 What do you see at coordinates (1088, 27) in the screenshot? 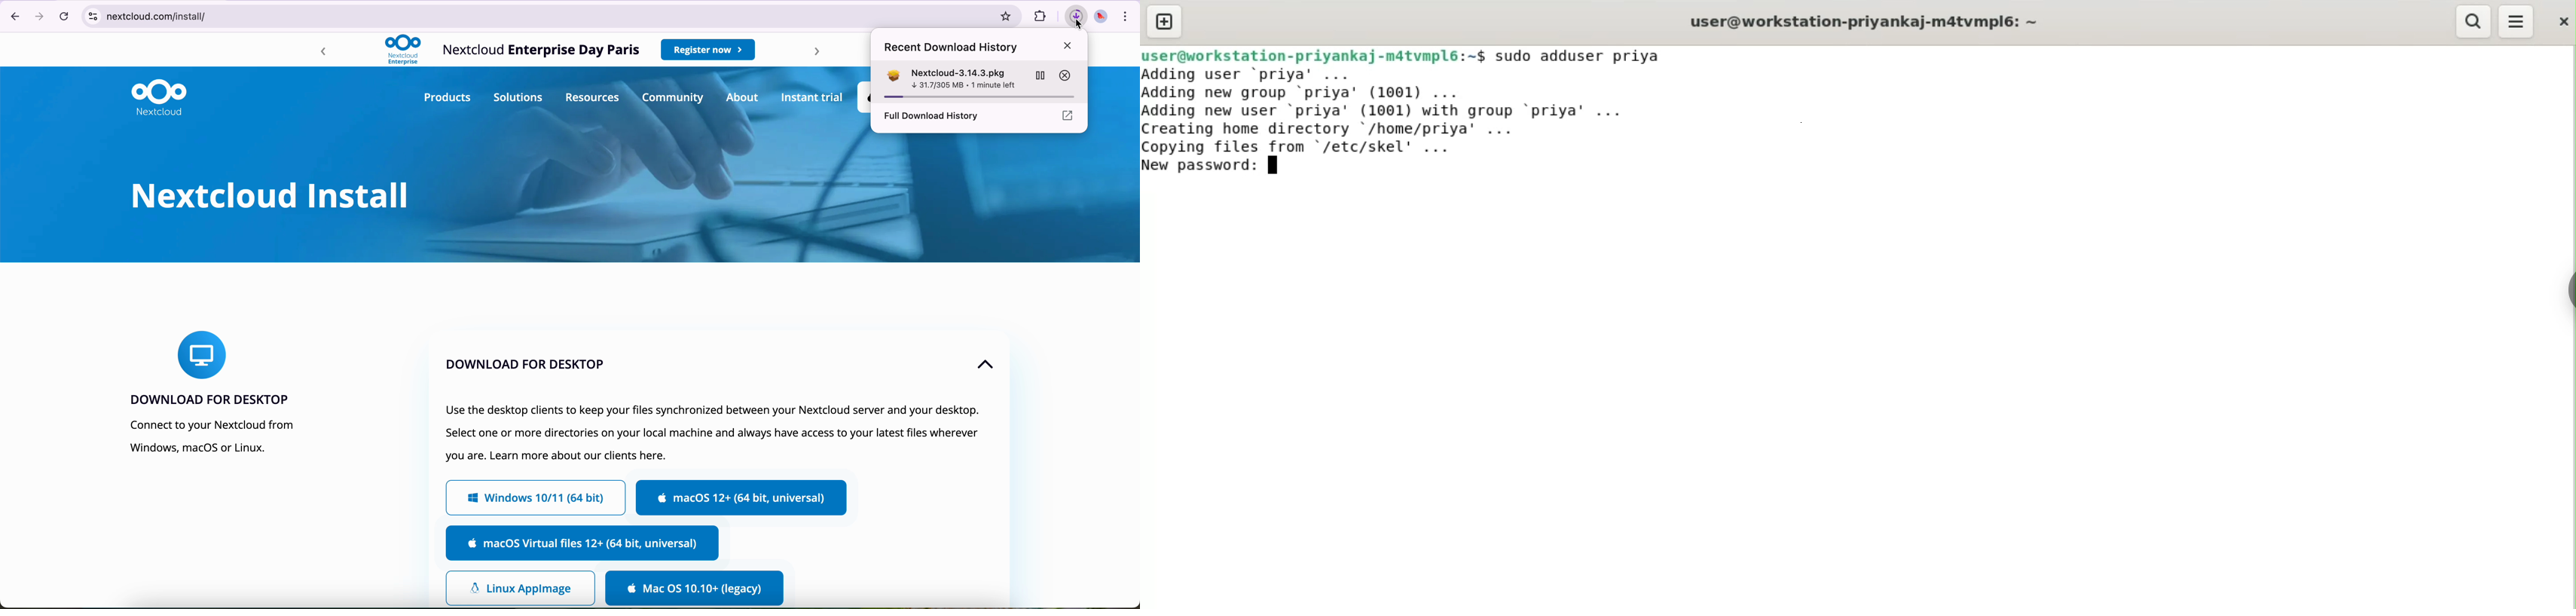
I see `cursor` at bounding box center [1088, 27].